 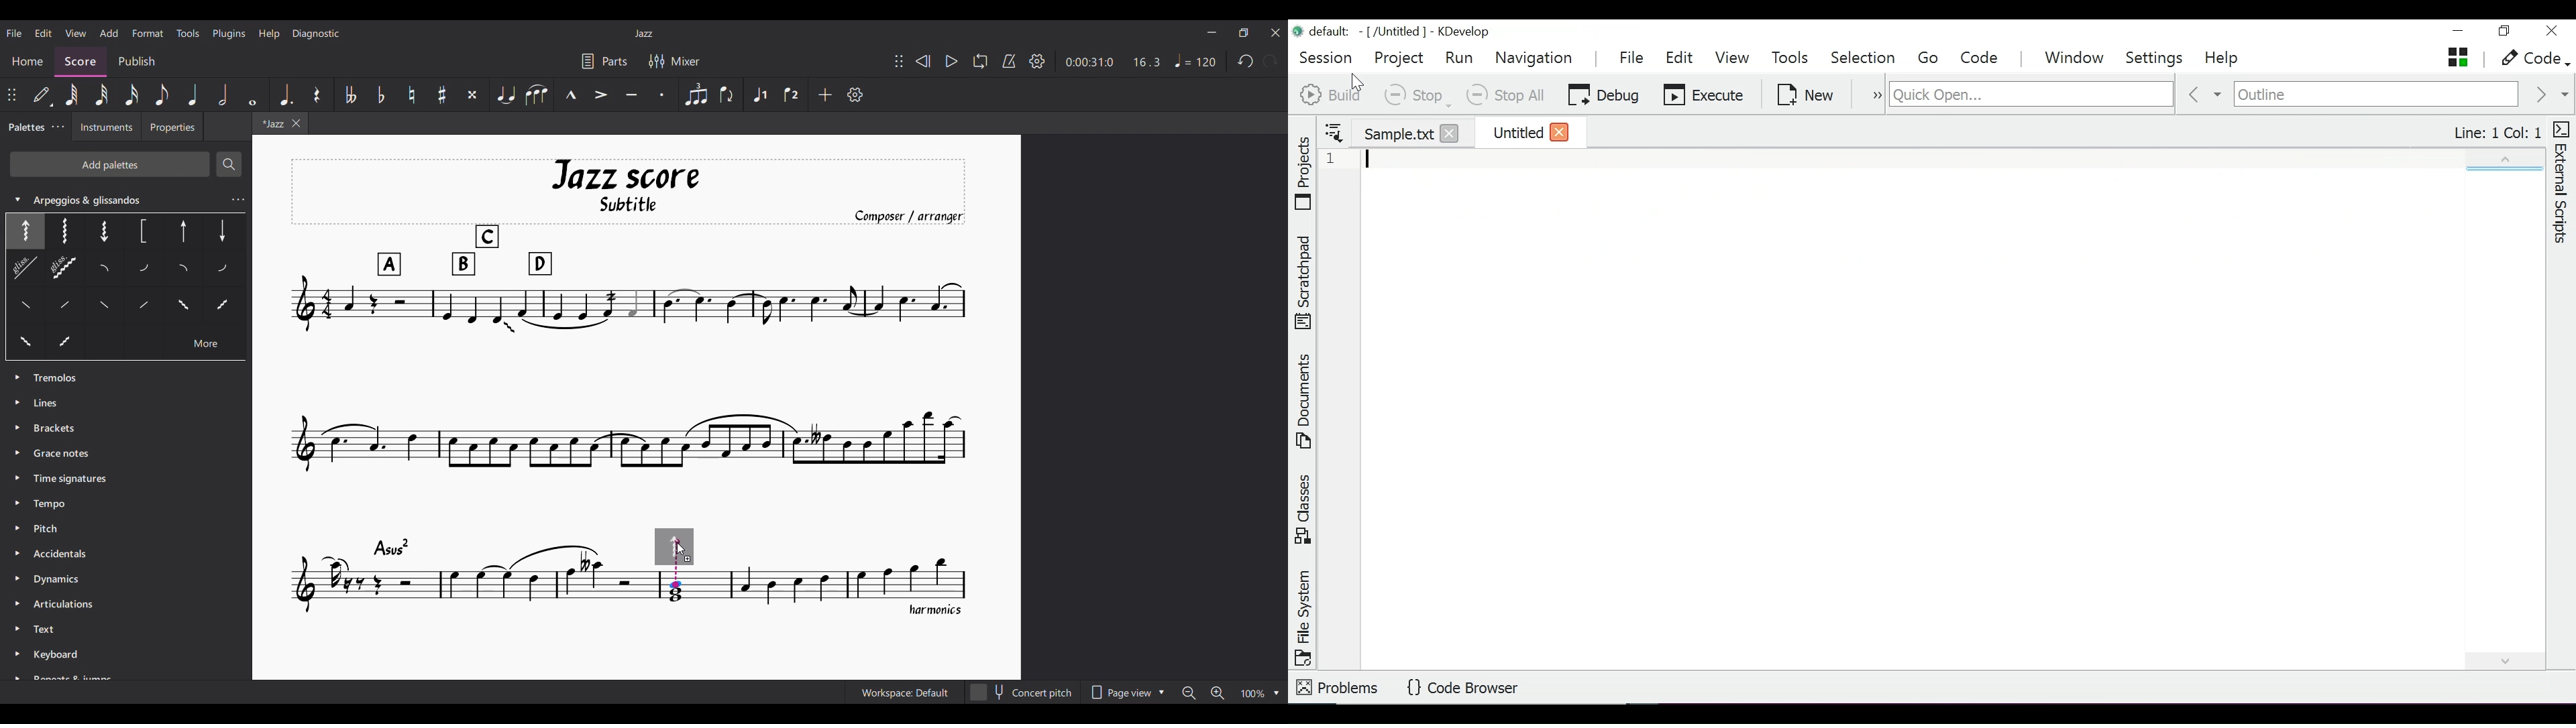 What do you see at coordinates (223, 94) in the screenshot?
I see `Half note` at bounding box center [223, 94].